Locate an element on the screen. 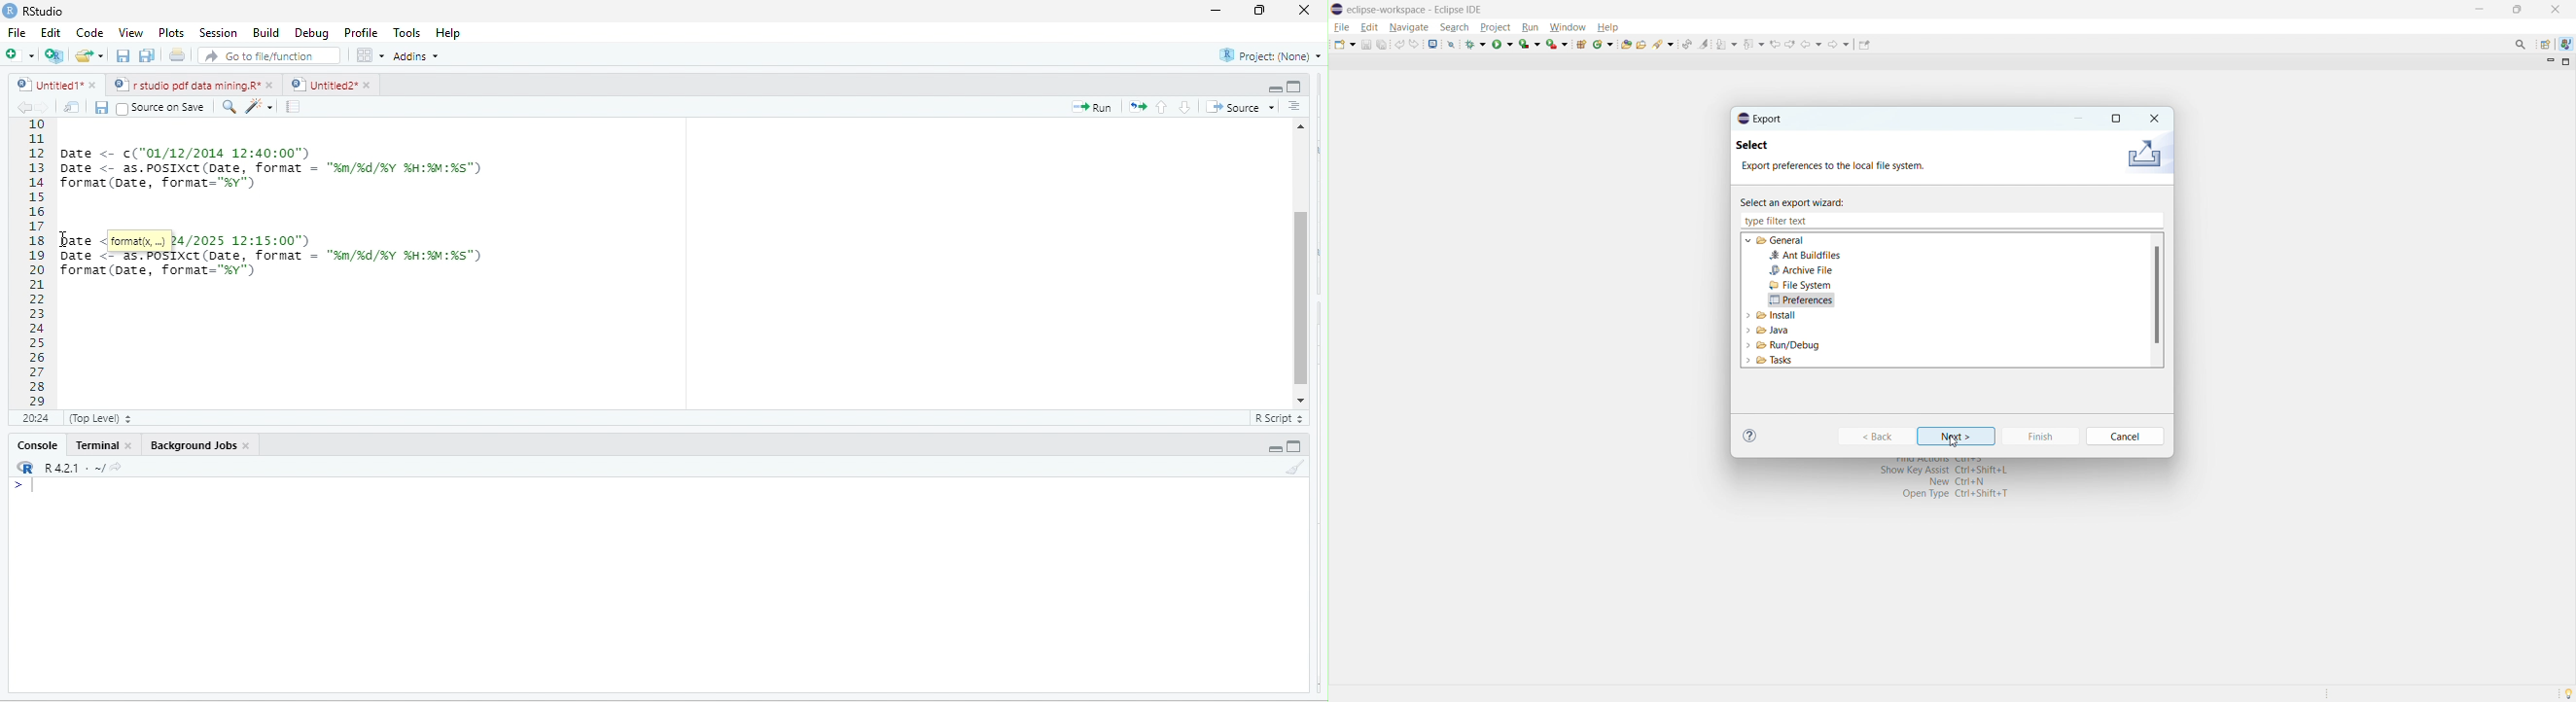  save current document is located at coordinates (122, 58).